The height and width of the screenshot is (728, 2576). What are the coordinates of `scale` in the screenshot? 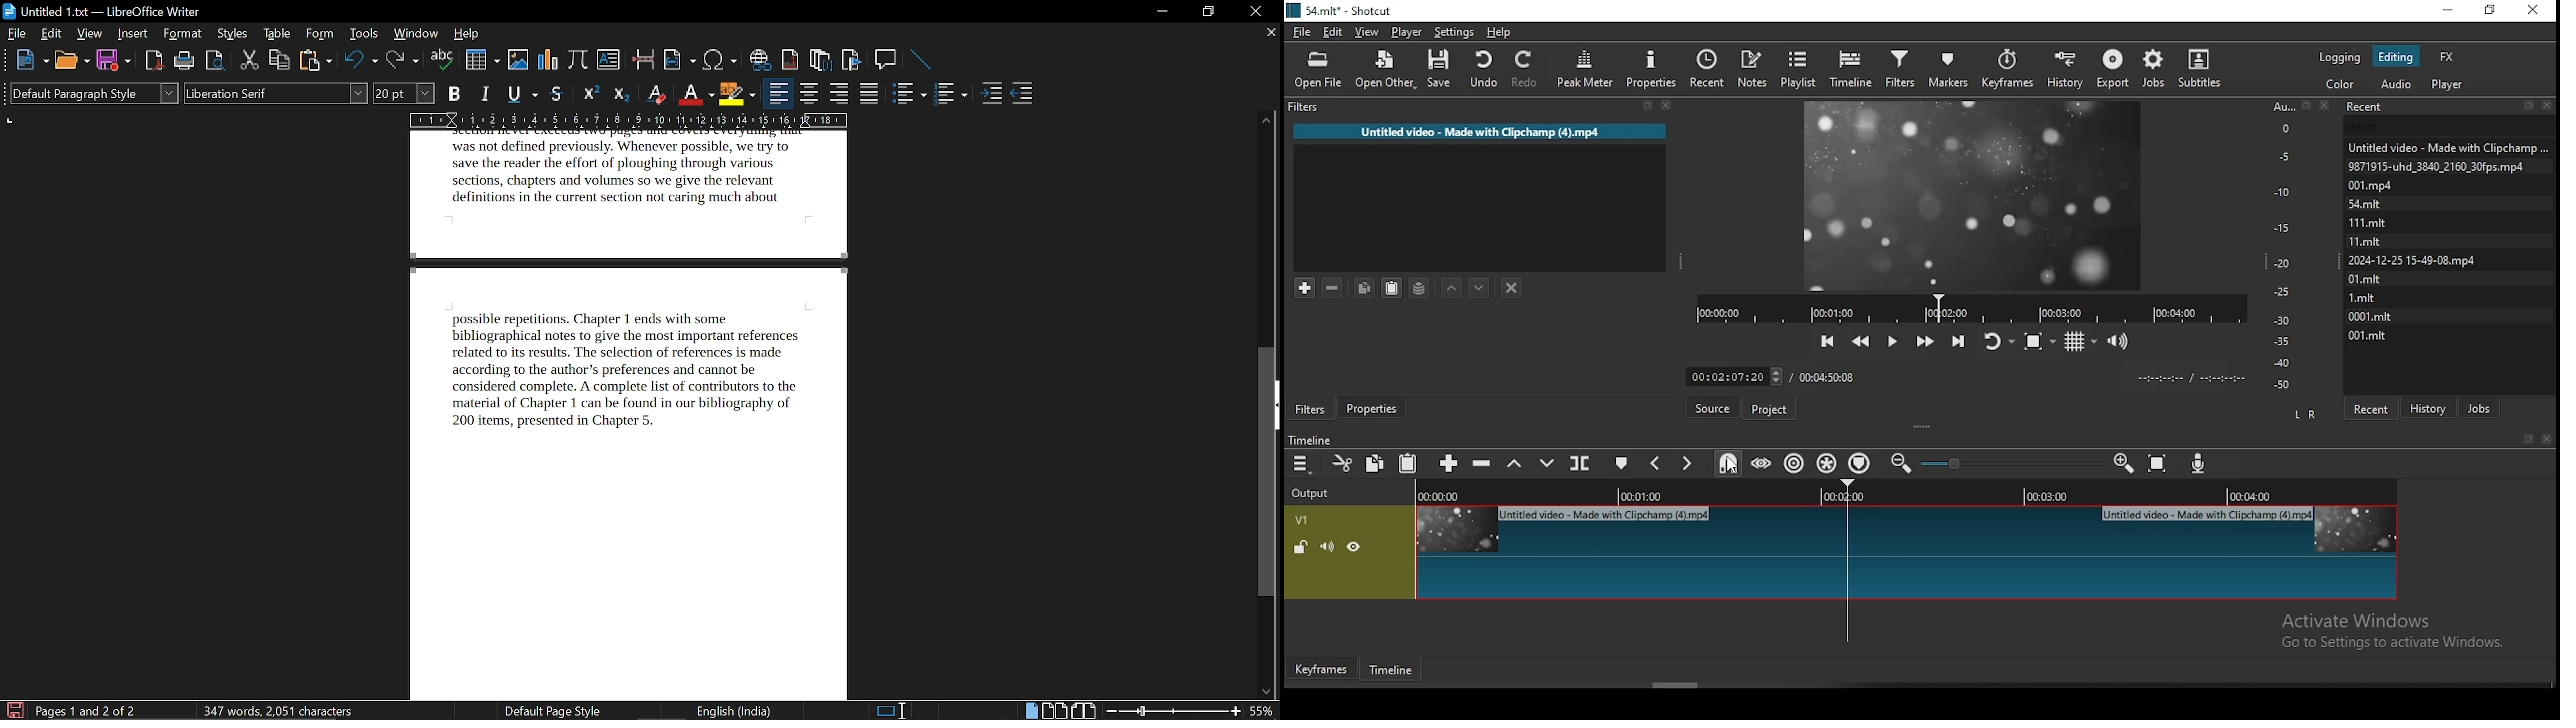 It's located at (2287, 244).